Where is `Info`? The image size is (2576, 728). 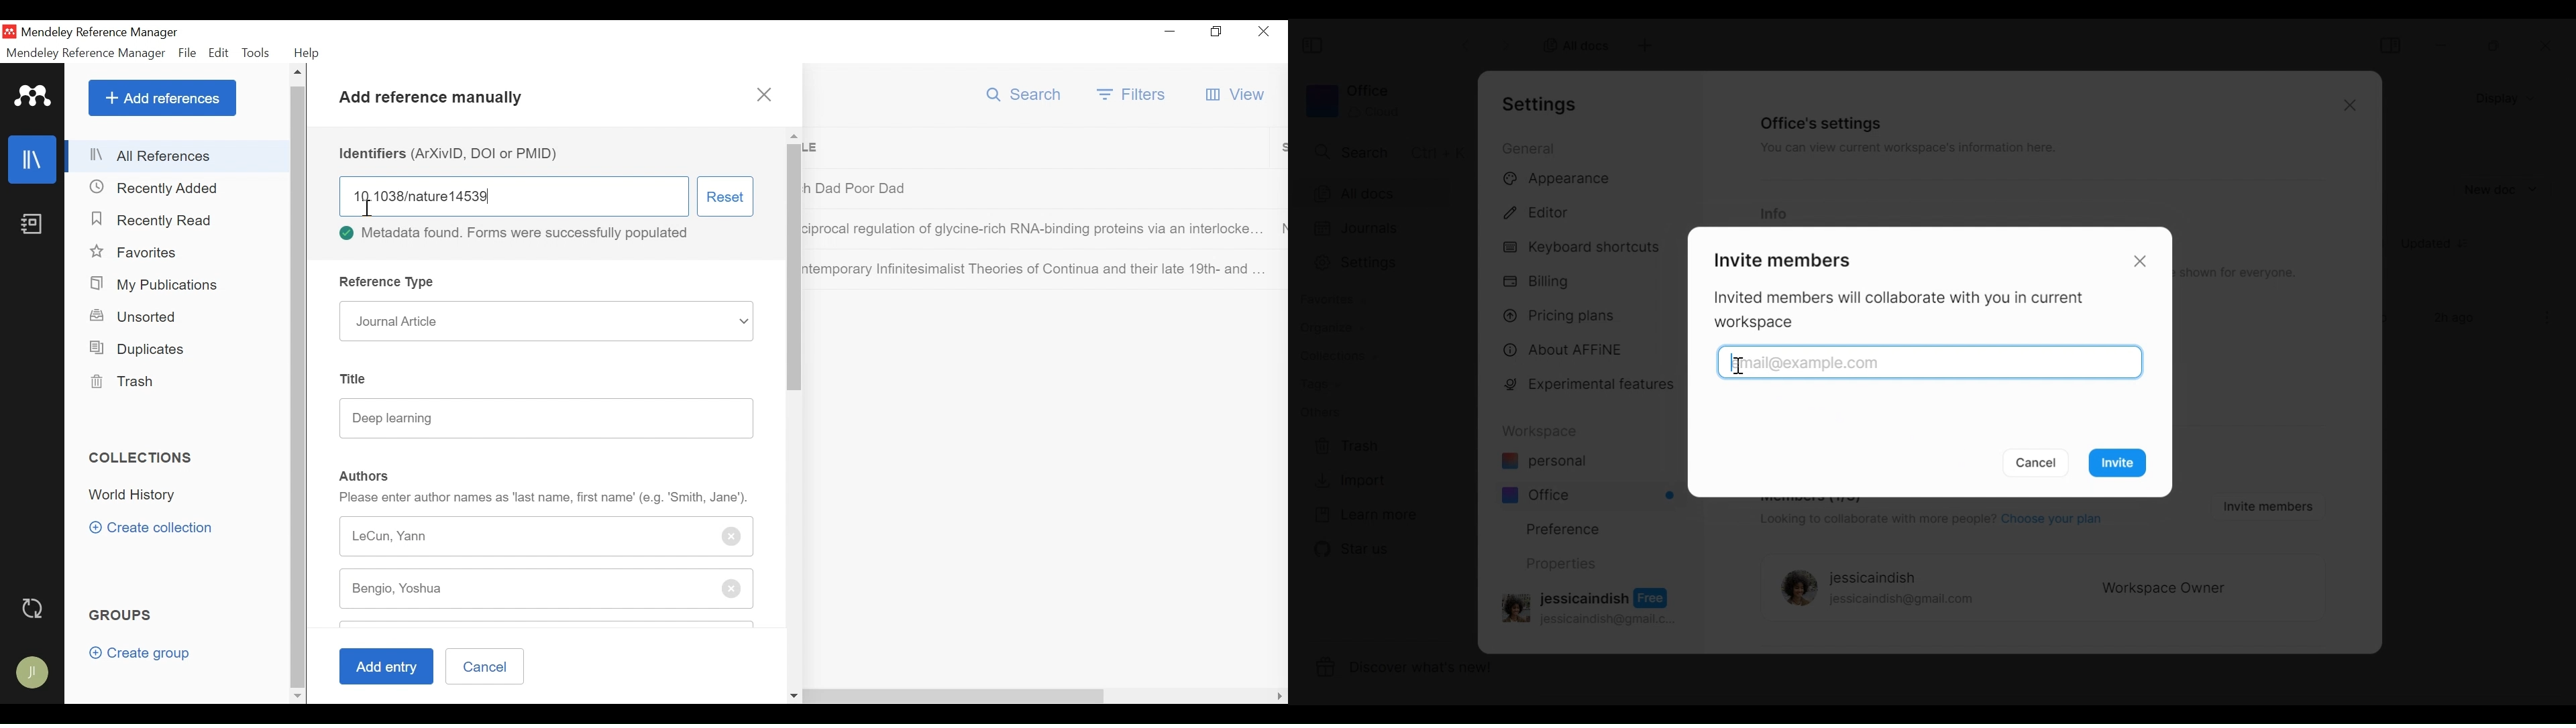
Info is located at coordinates (1773, 215).